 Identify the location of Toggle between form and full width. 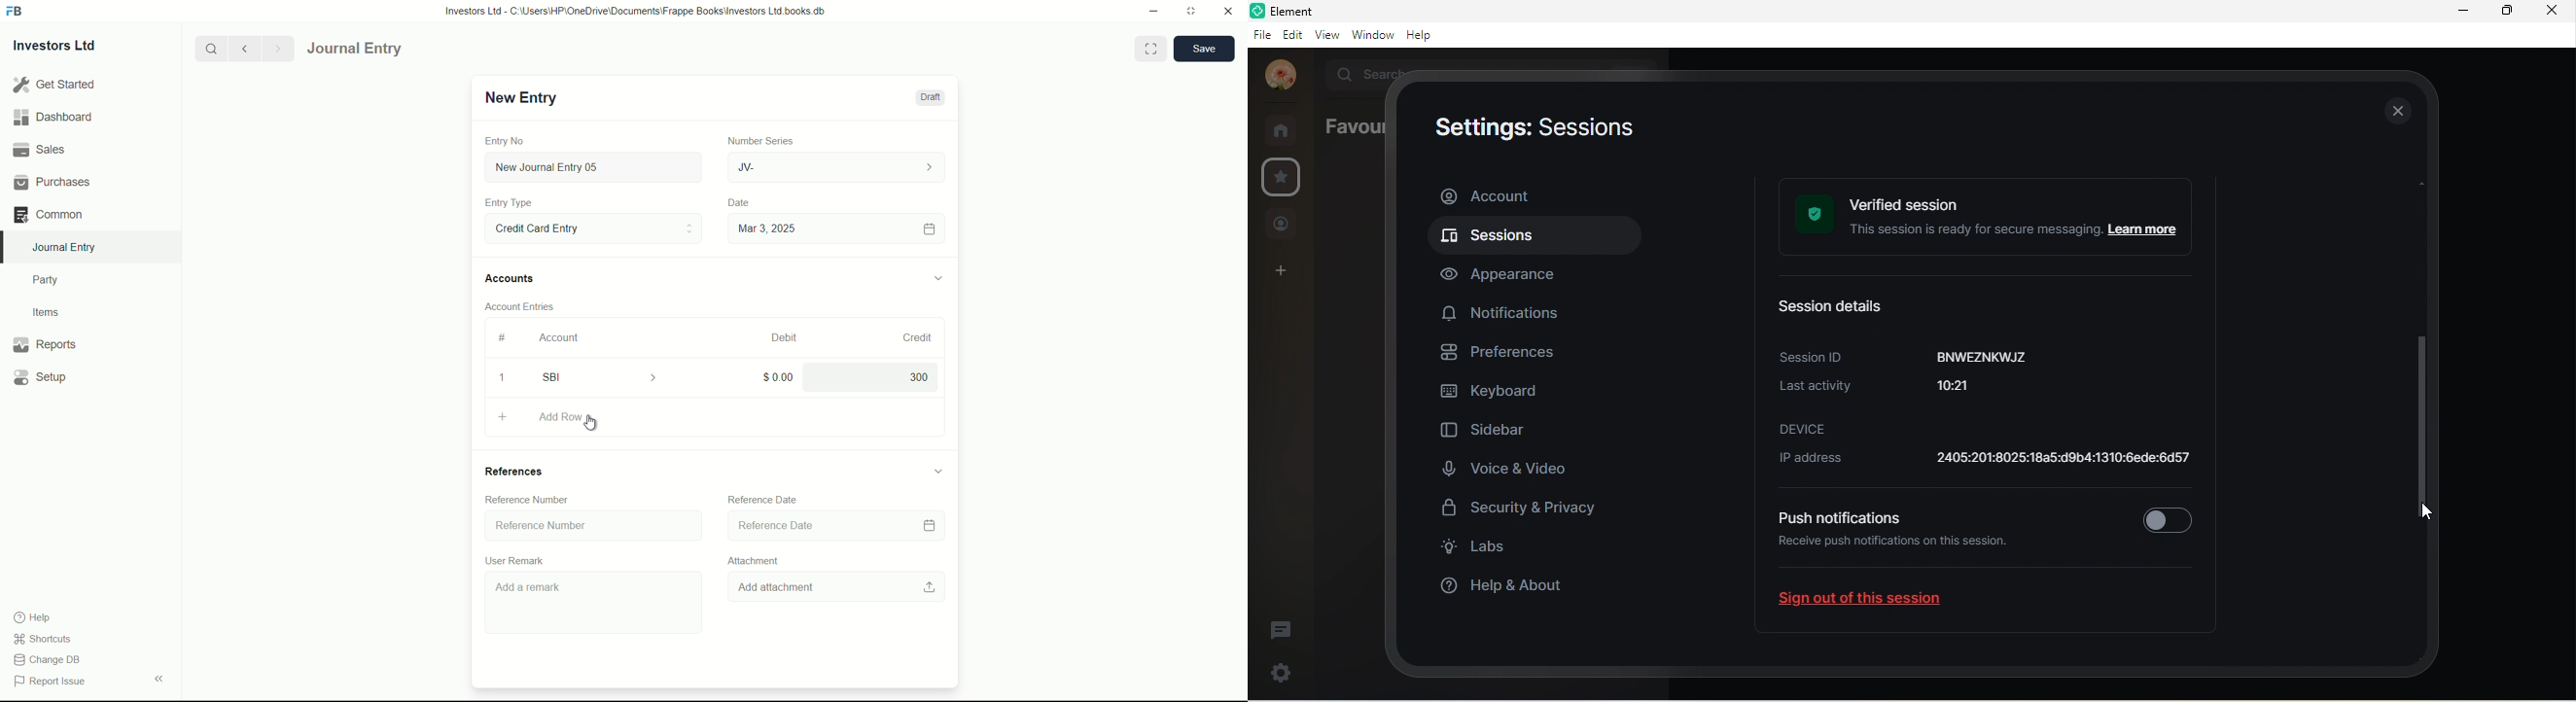
(1152, 49).